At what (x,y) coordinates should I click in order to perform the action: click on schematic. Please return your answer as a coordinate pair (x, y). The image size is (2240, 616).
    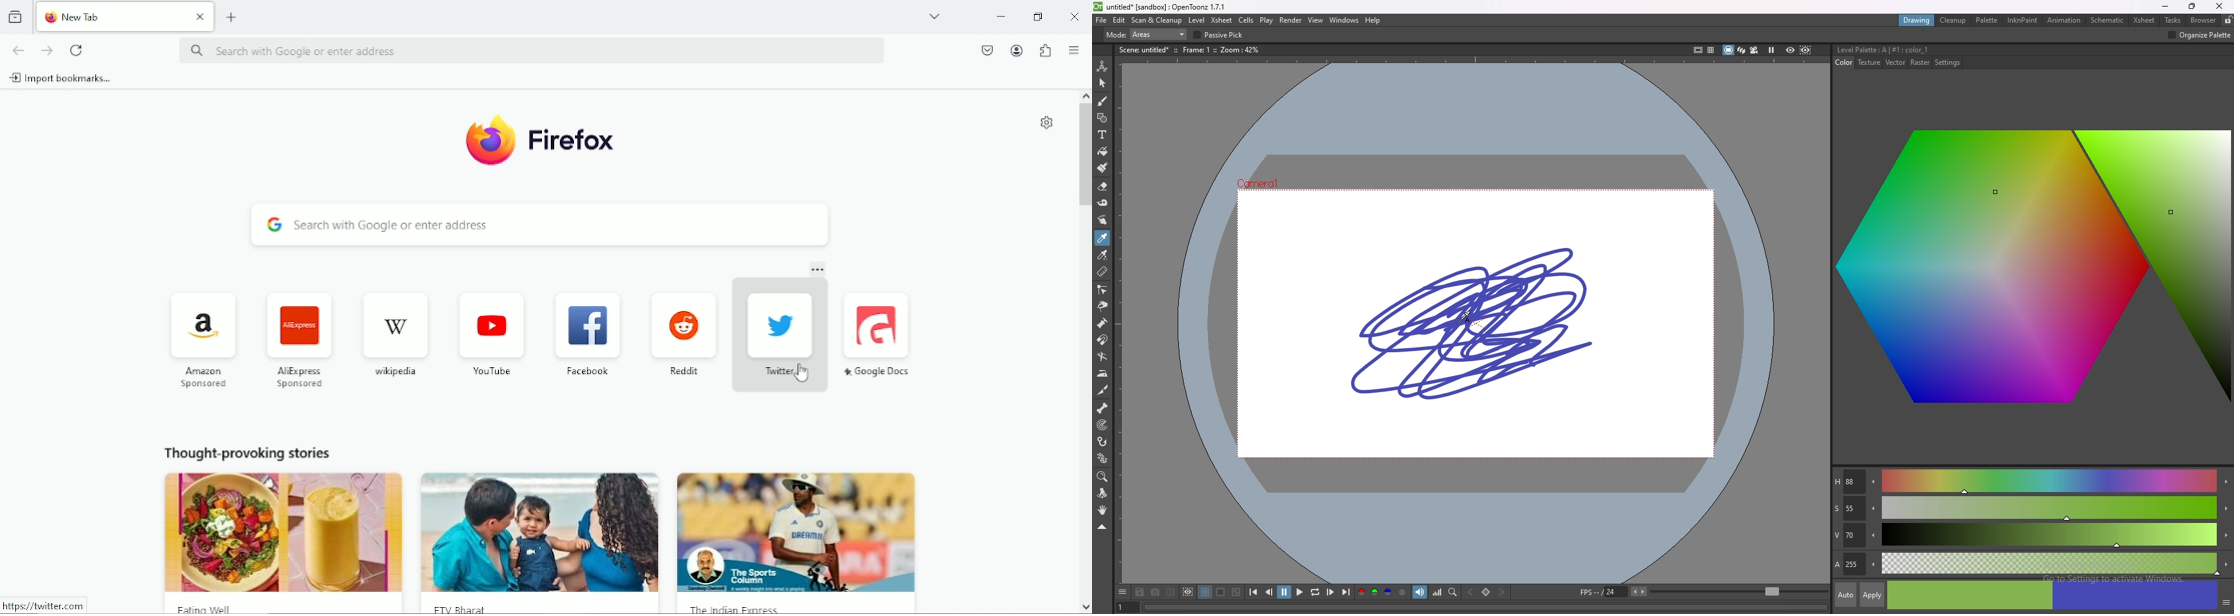
    Looking at the image, I should click on (2108, 19).